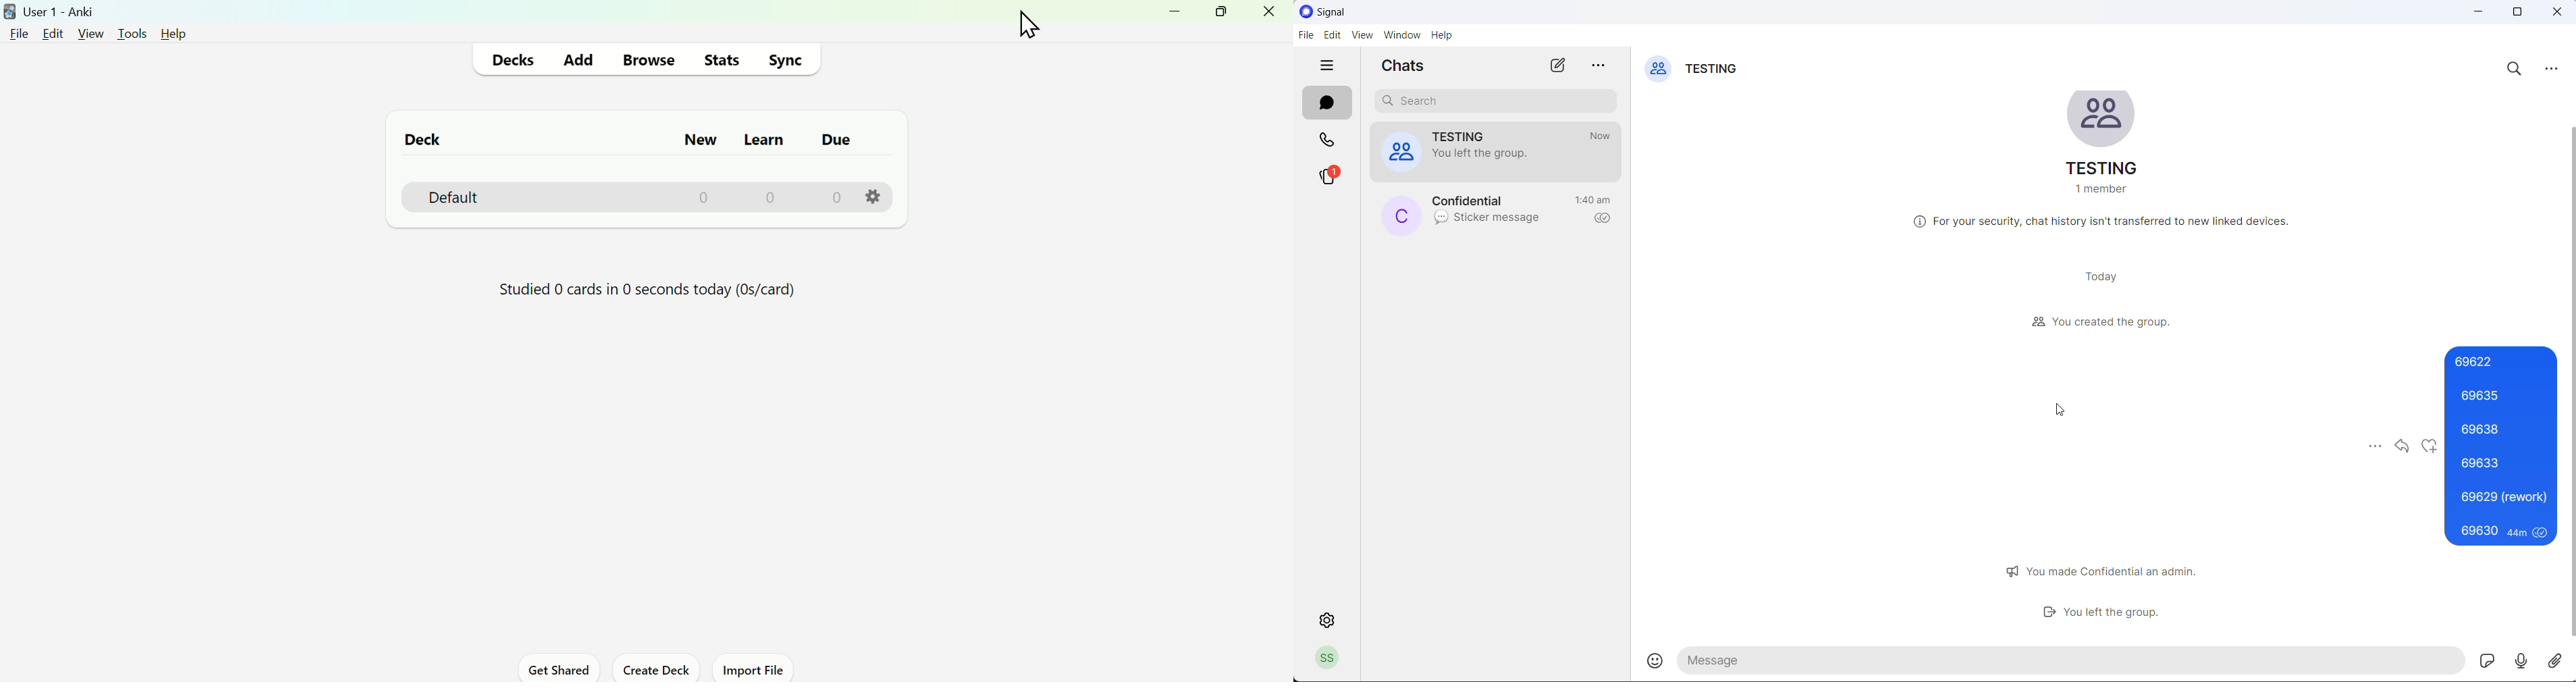 The width and height of the screenshot is (2576, 700). Describe the element at coordinates (1331, 658) in the screenshot. I see `profile` at that location.